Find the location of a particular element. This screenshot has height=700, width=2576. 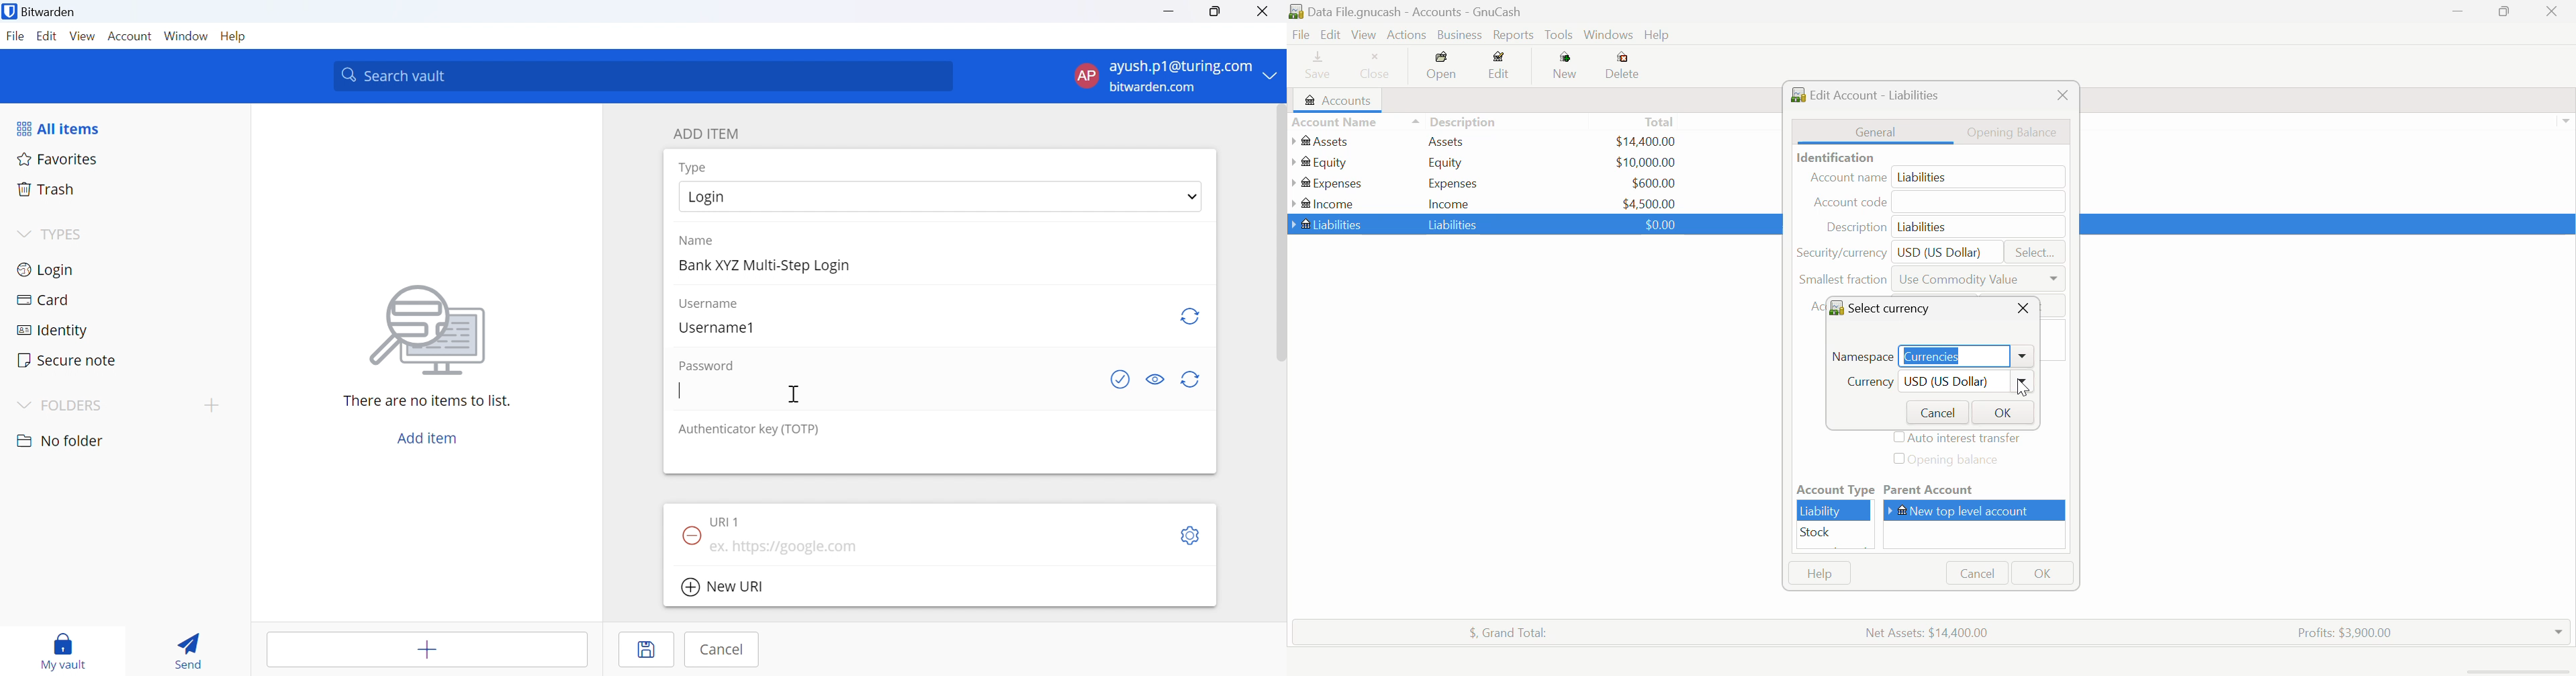

Close Window is located at coordinates (2556, 11).